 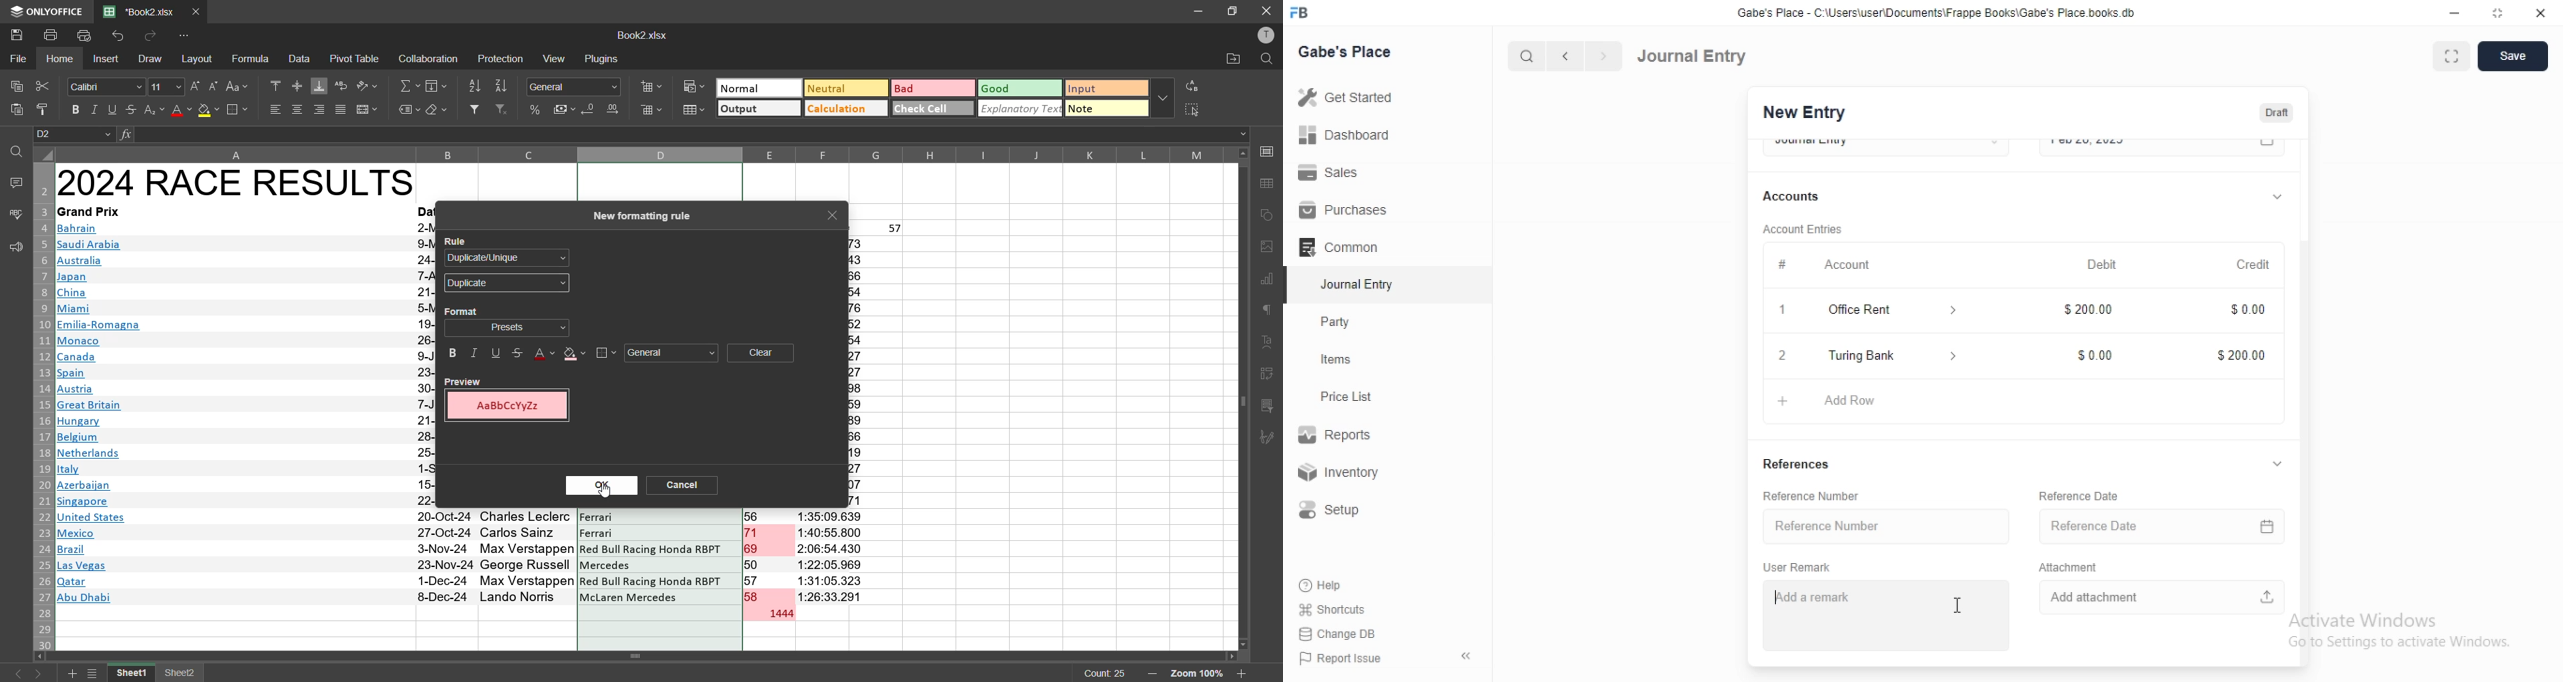 What do you see at coordinates (17, 112) in the screenshot?
I see `paste` at bounding box center [17, 112].